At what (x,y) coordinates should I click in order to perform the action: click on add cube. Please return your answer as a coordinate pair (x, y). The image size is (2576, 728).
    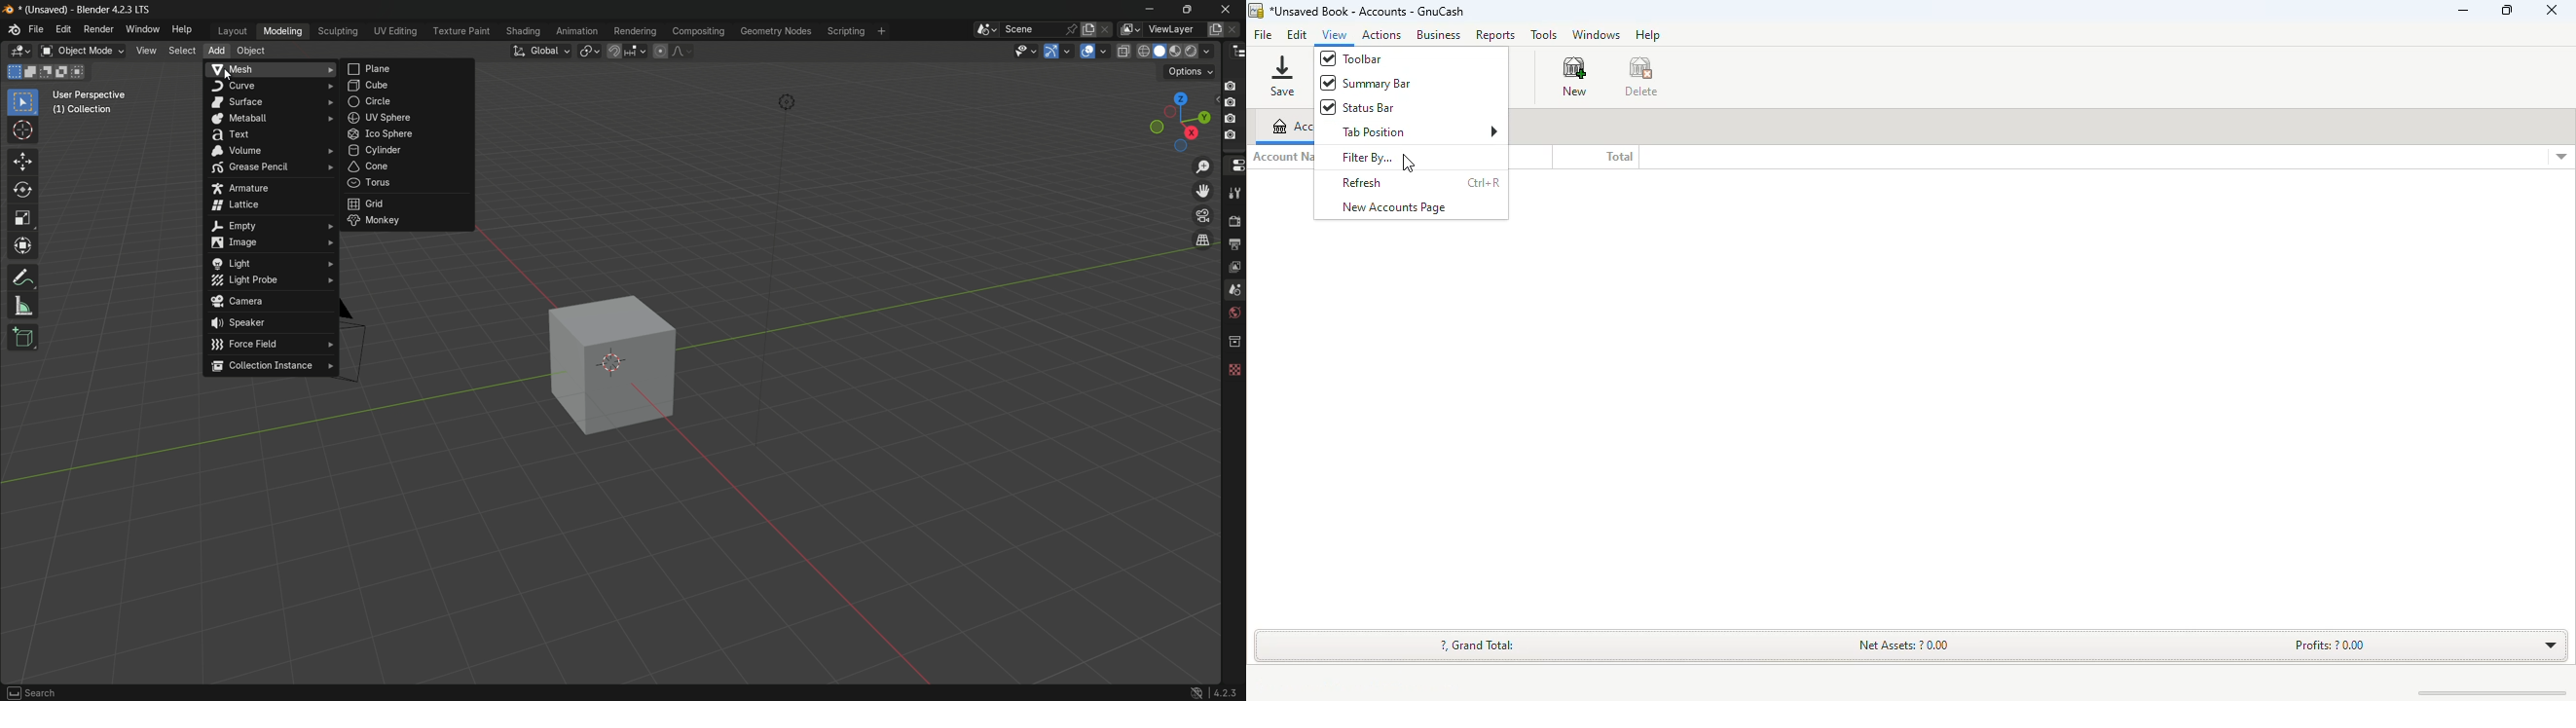
    Looking at the image, I should click on (27, 337).